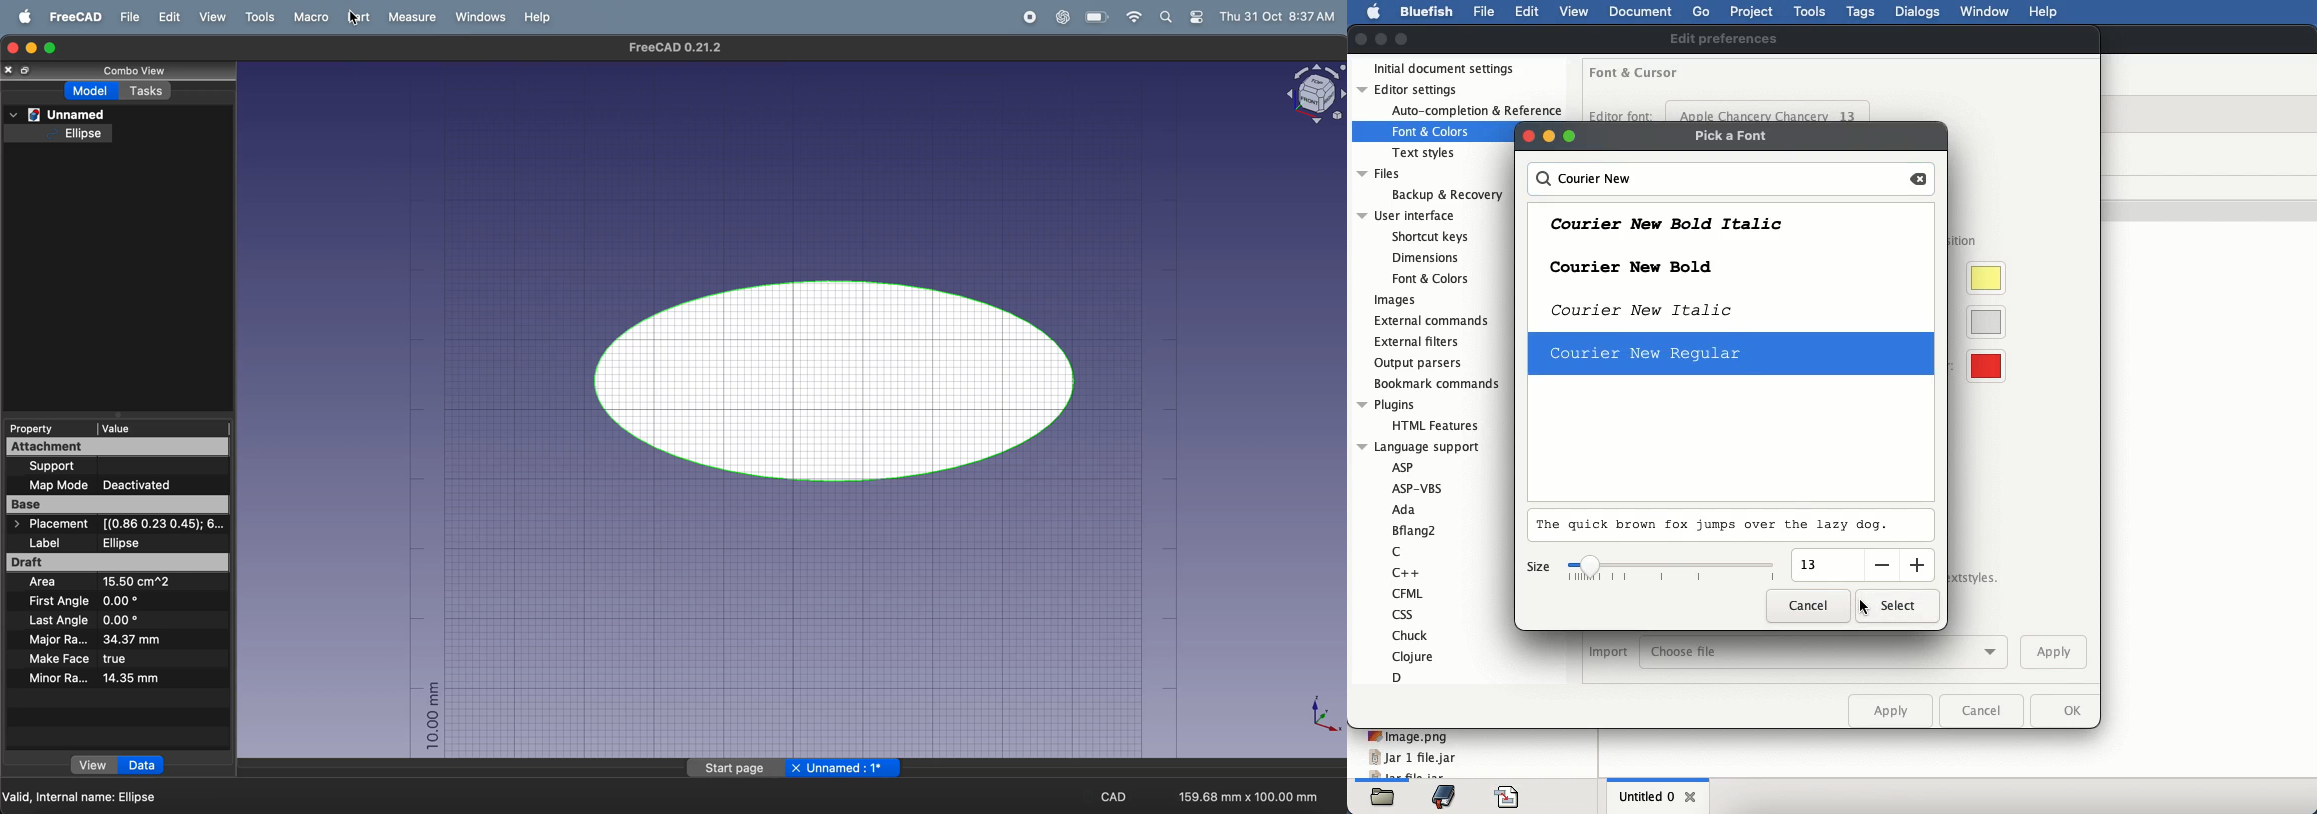  I want to click on user interface, so click(1416, 248).